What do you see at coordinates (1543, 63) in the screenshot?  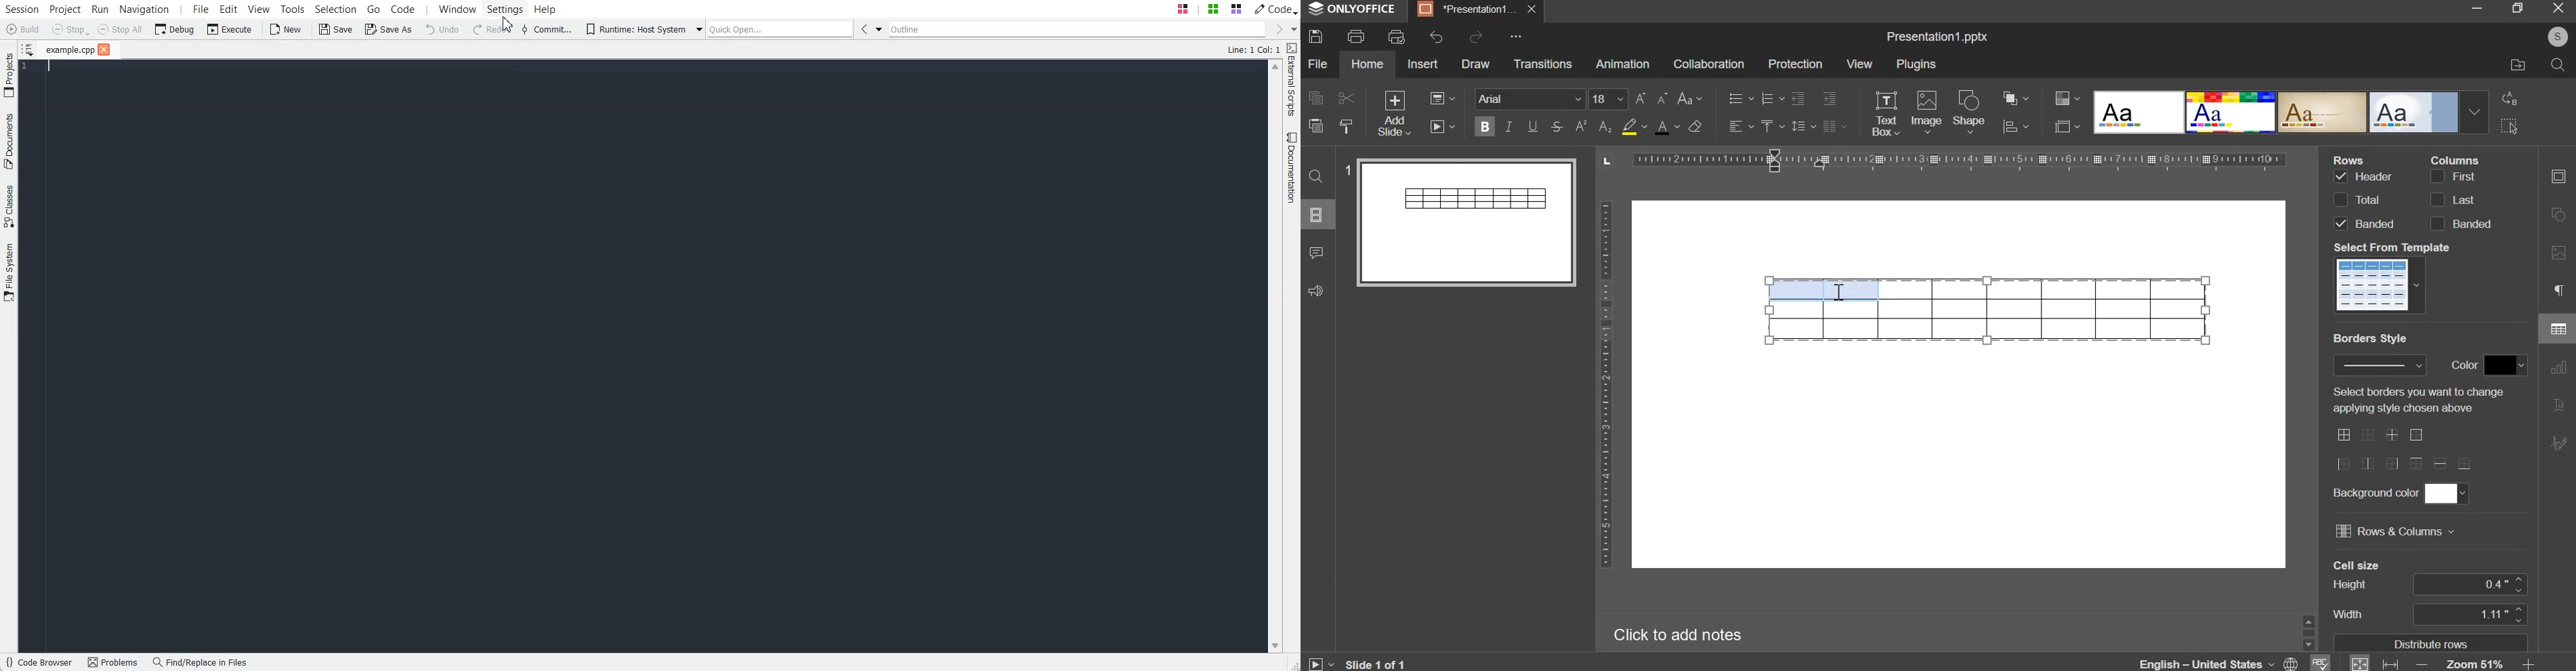 I see `transitions` at bounding box center [1543, 63].